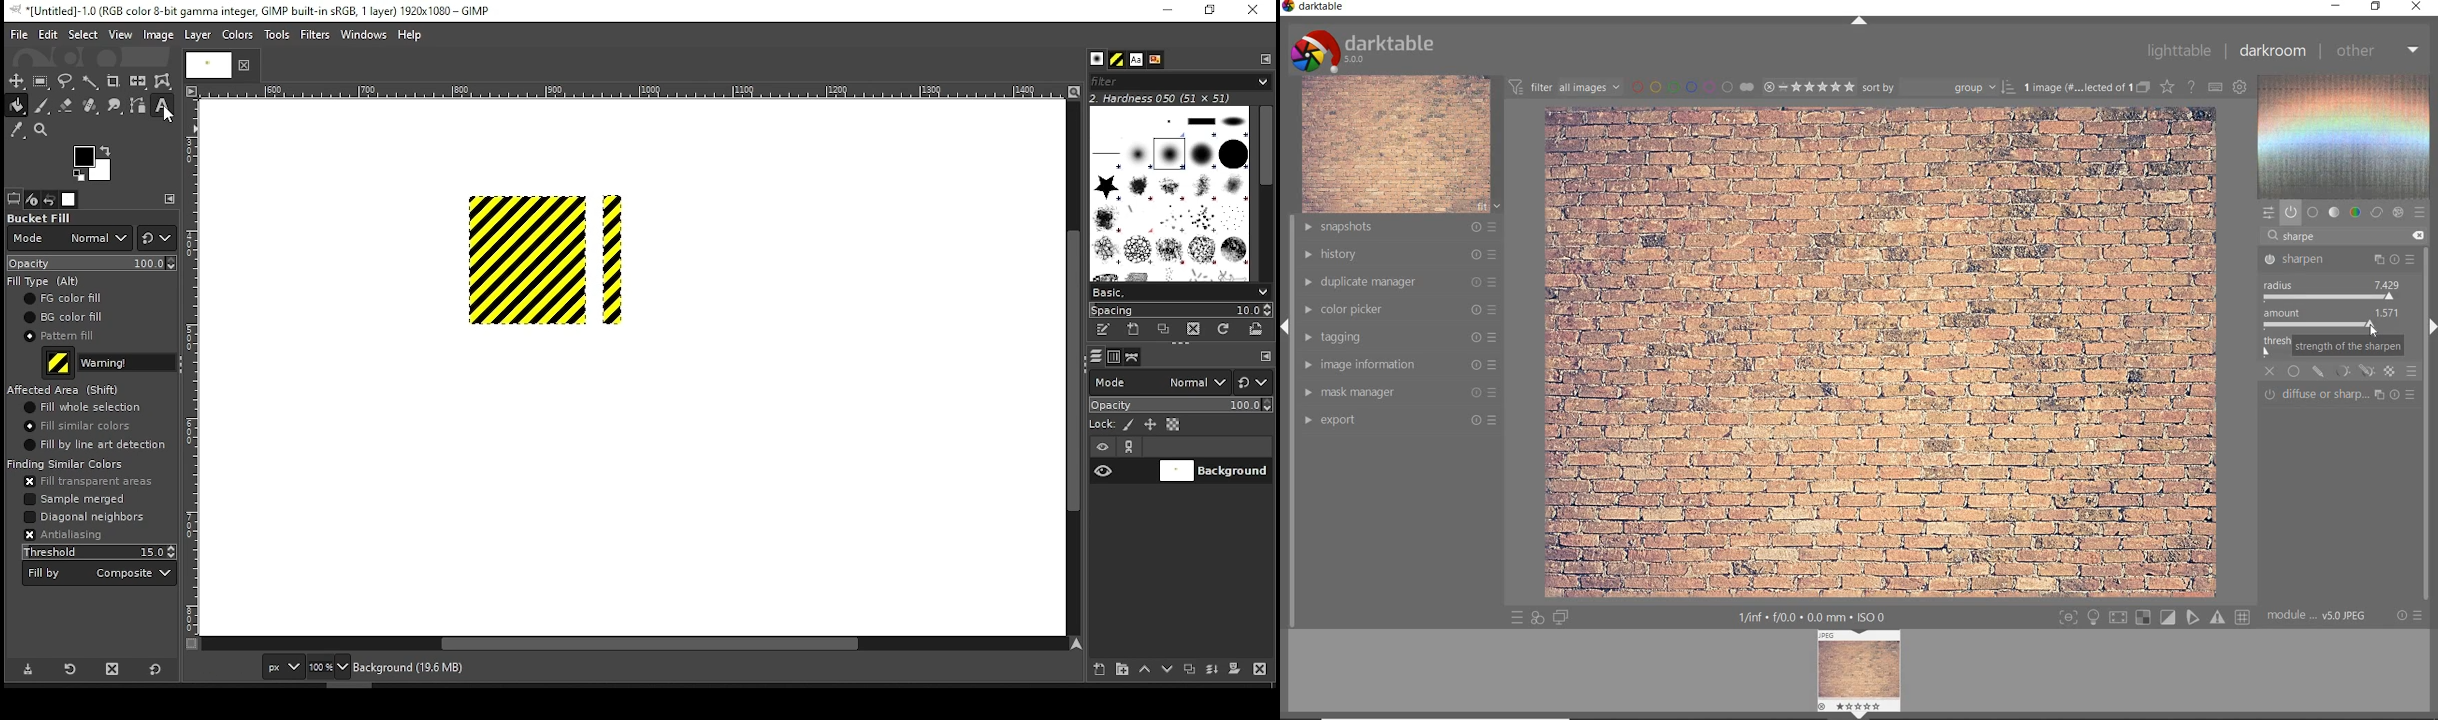 This screenshot has height=728, width=2464. Describe the element at coordinates (1399, 422) in the screenshot. I see `export` at that location.